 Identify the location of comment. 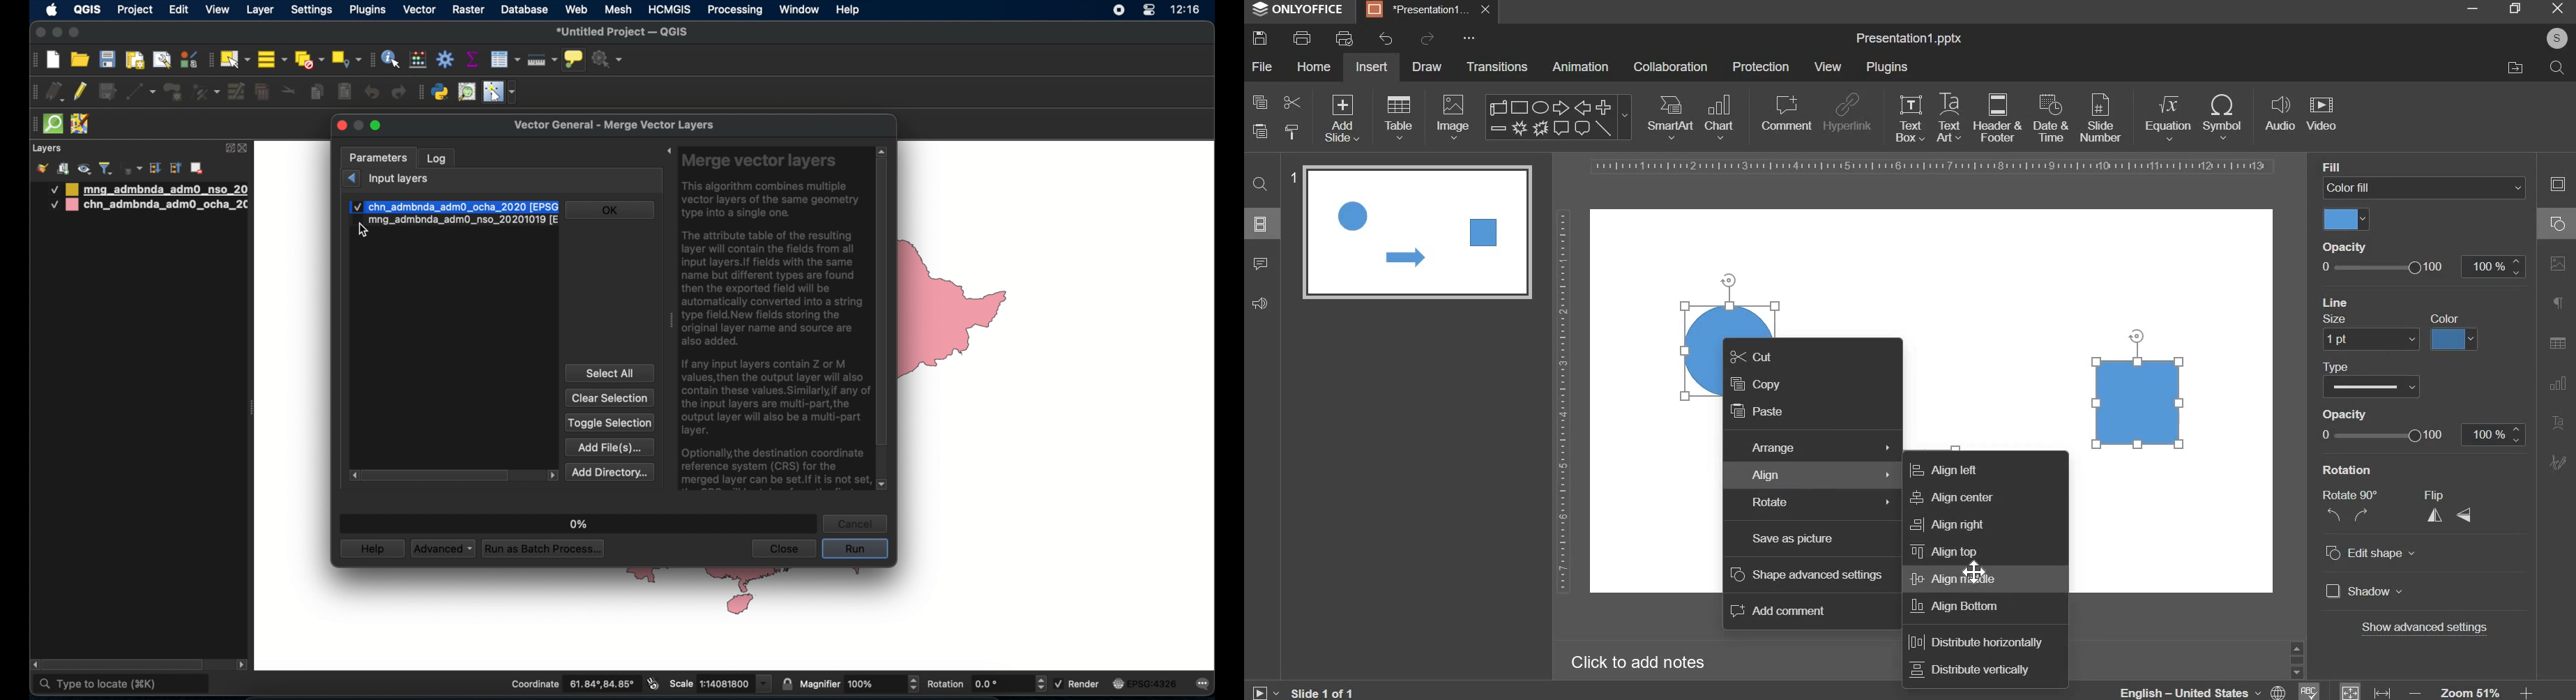
(1259, 262).